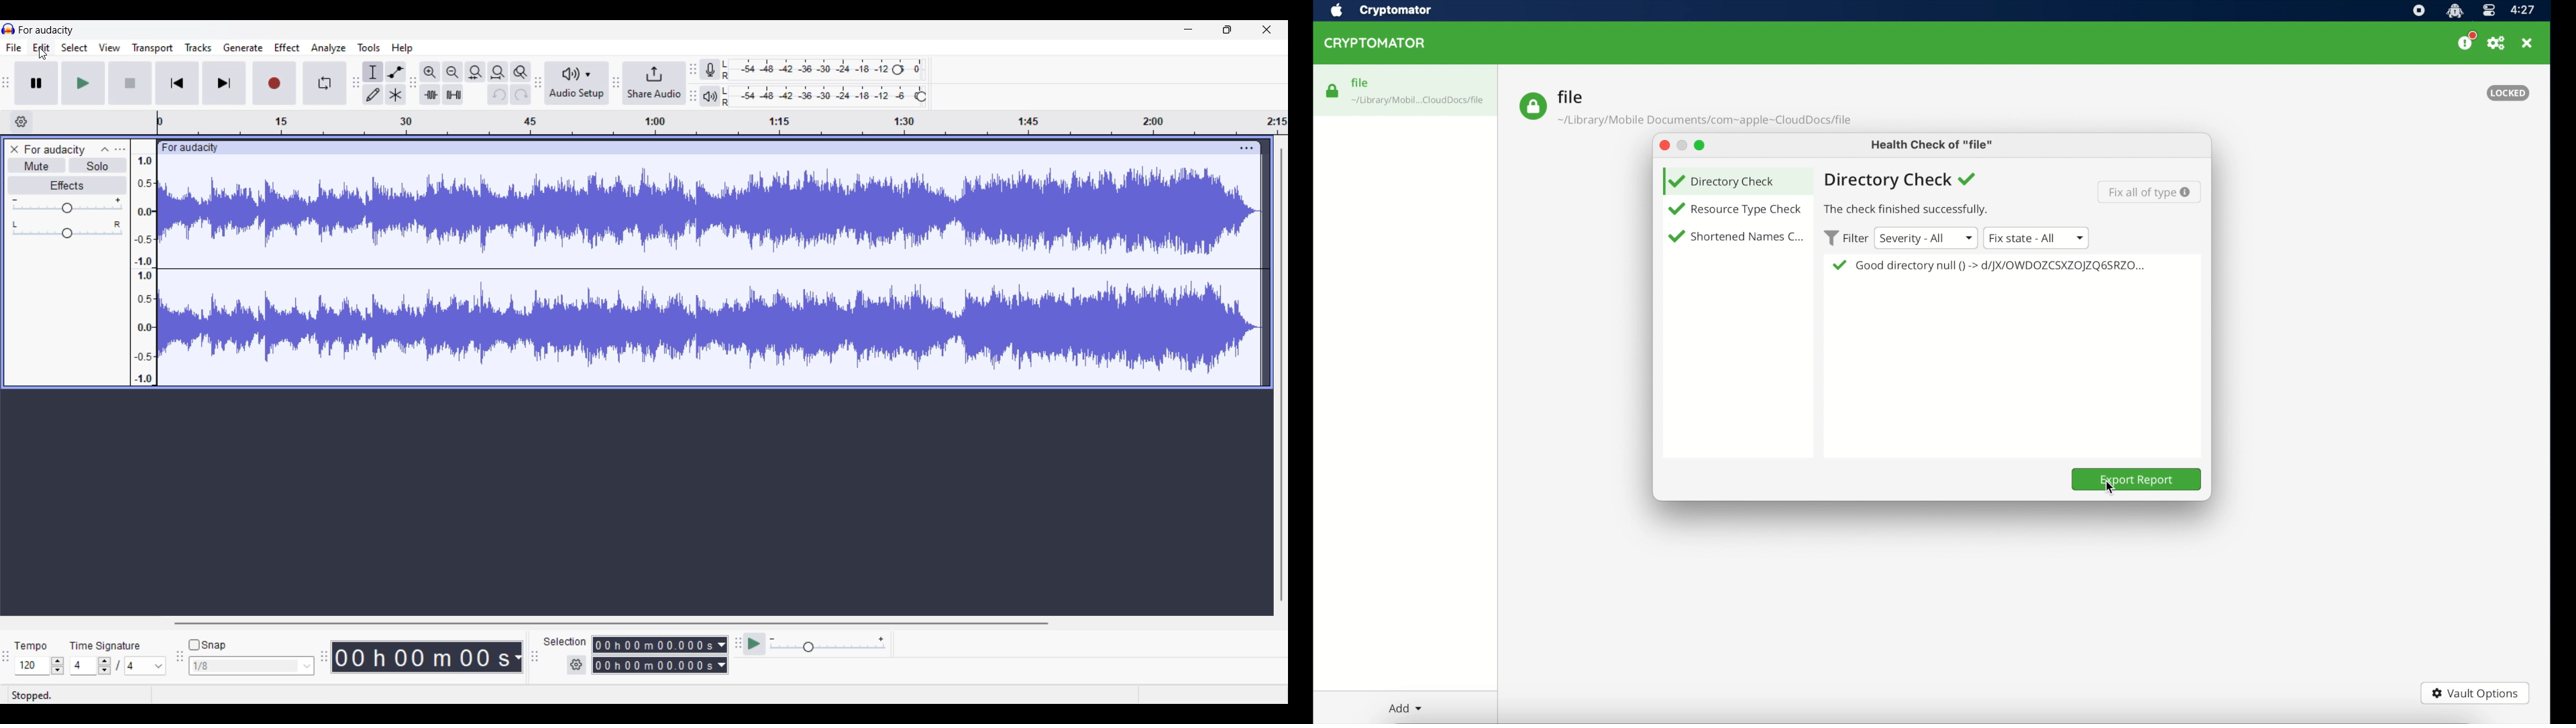 The height and width of the screenshot is (728, 2576). I want to click on Undo, so click(498, 95).